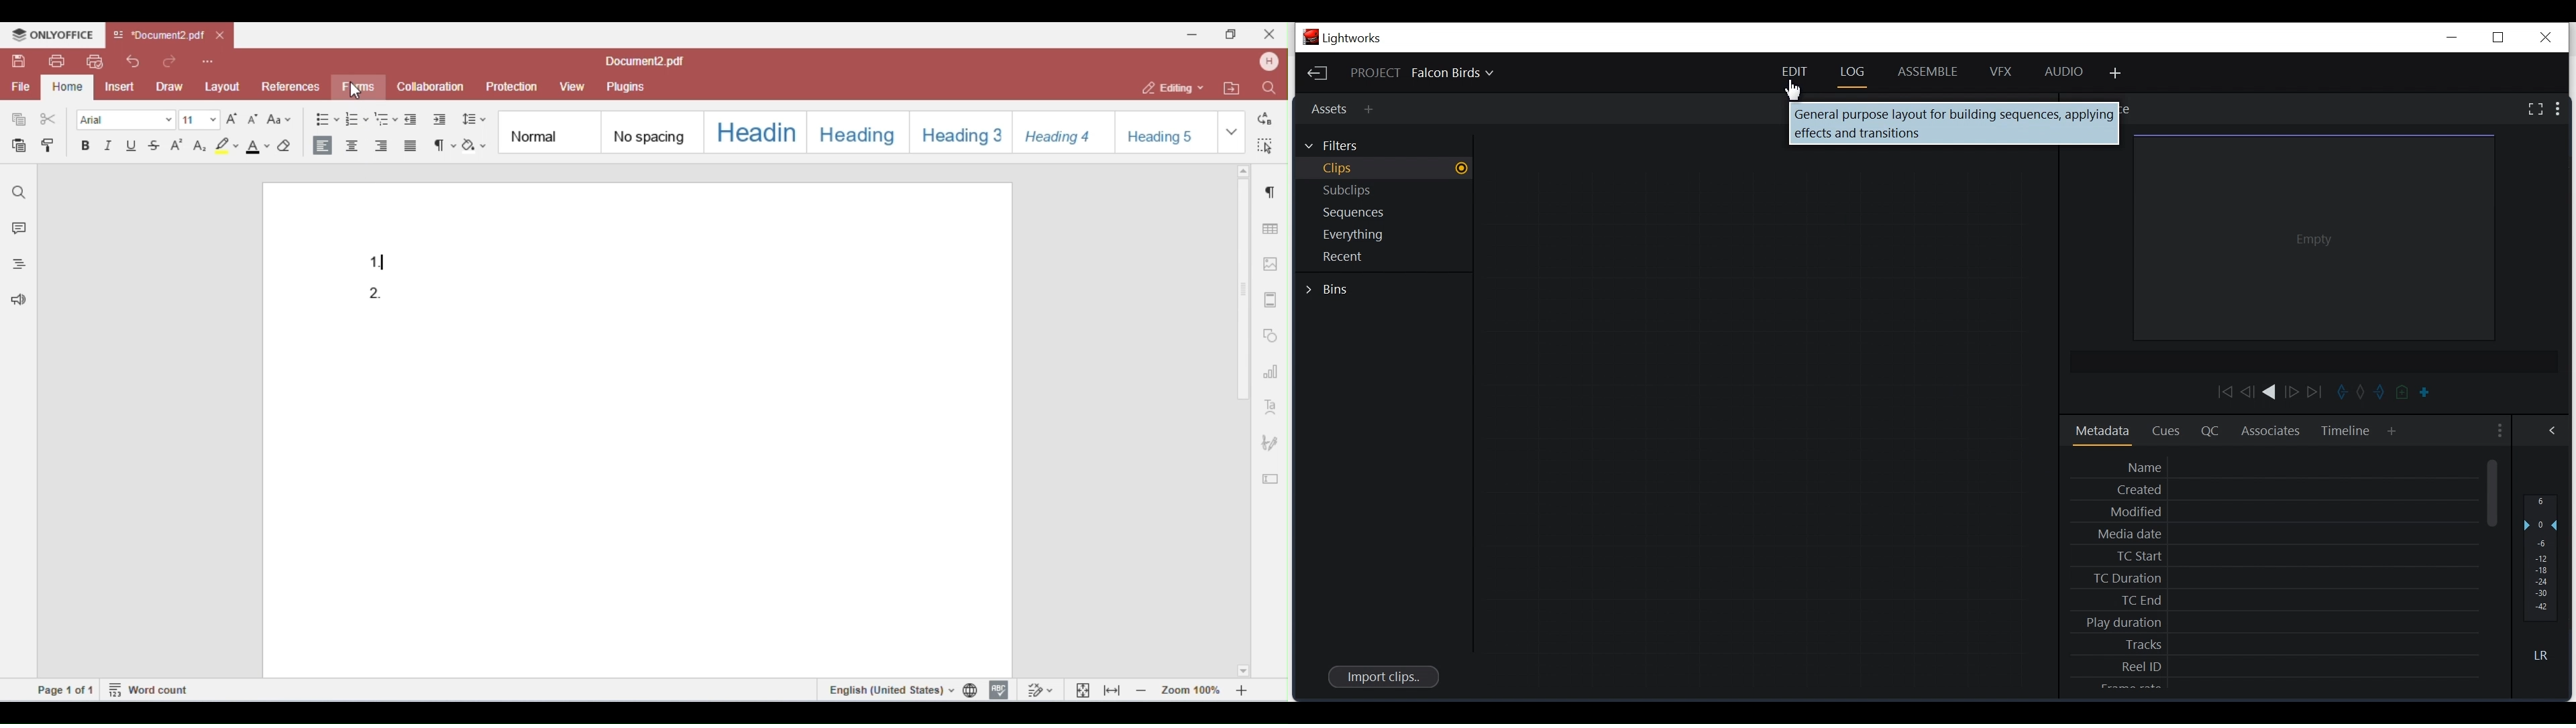 This screenshot has height=728, width=2576. Describe the element at coordinates (2281, 533) in the screenshot. I see `Media data` at that location.